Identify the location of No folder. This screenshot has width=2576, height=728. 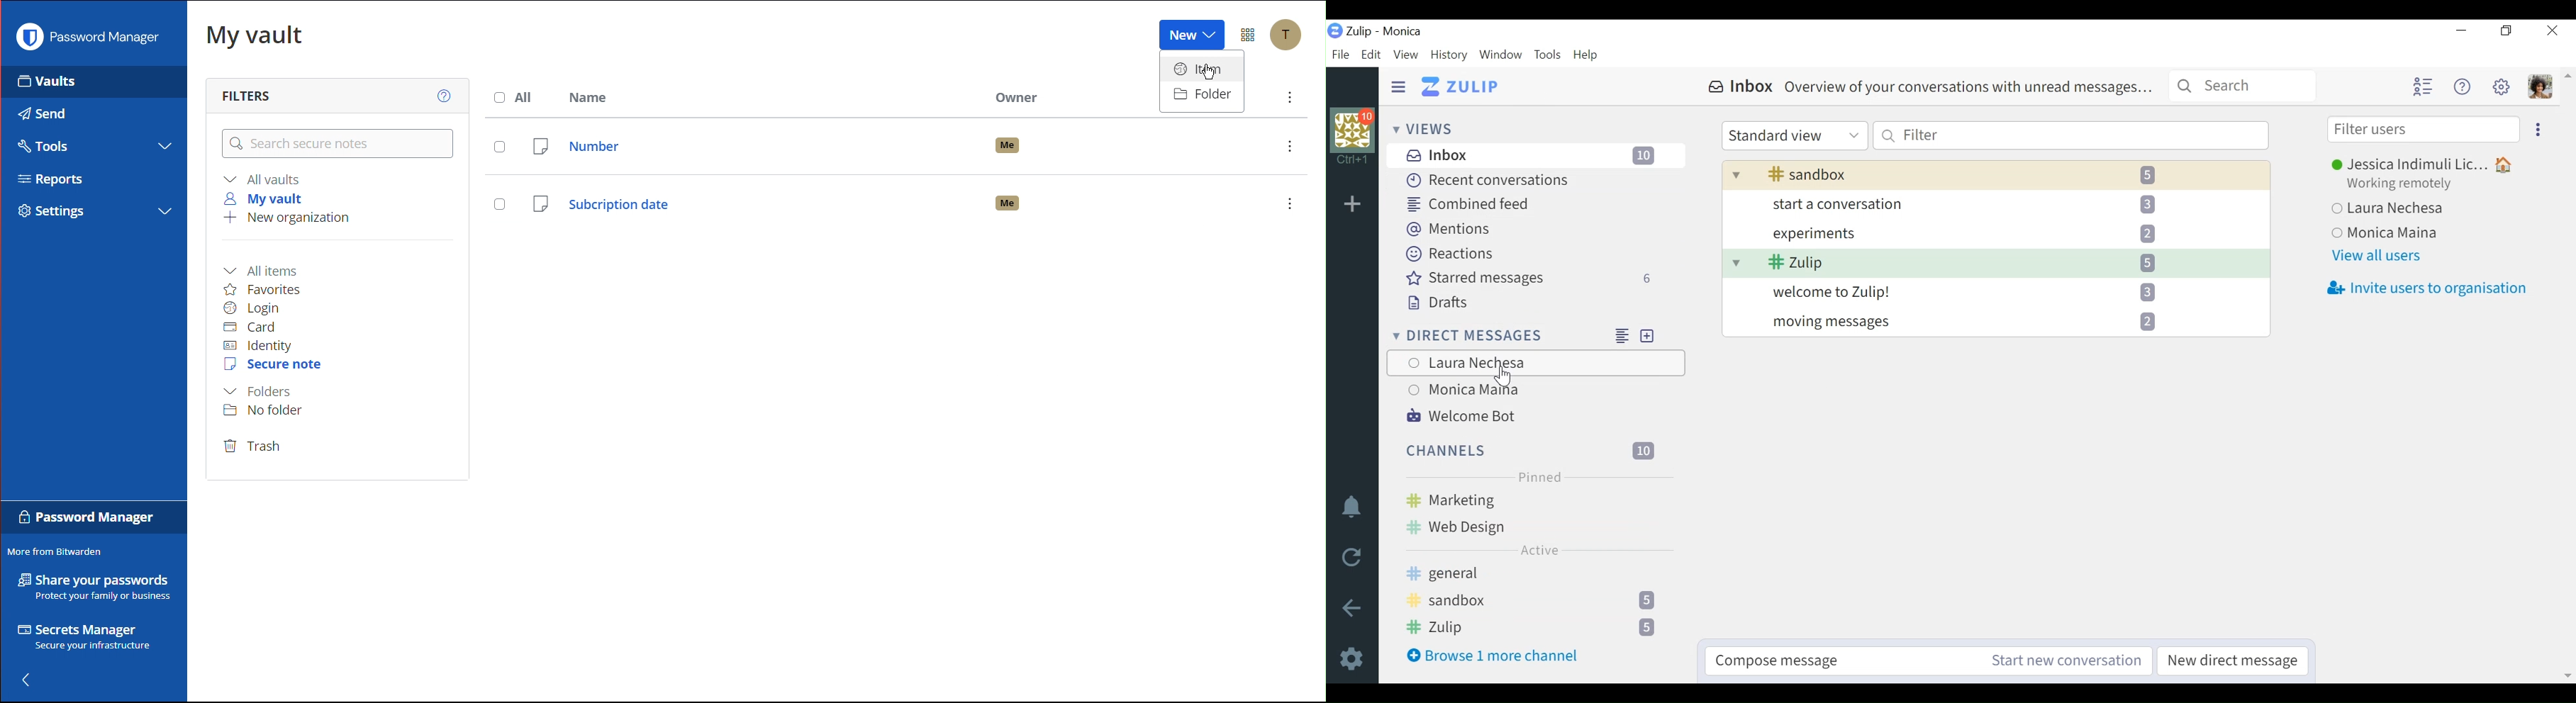
(269, 411).